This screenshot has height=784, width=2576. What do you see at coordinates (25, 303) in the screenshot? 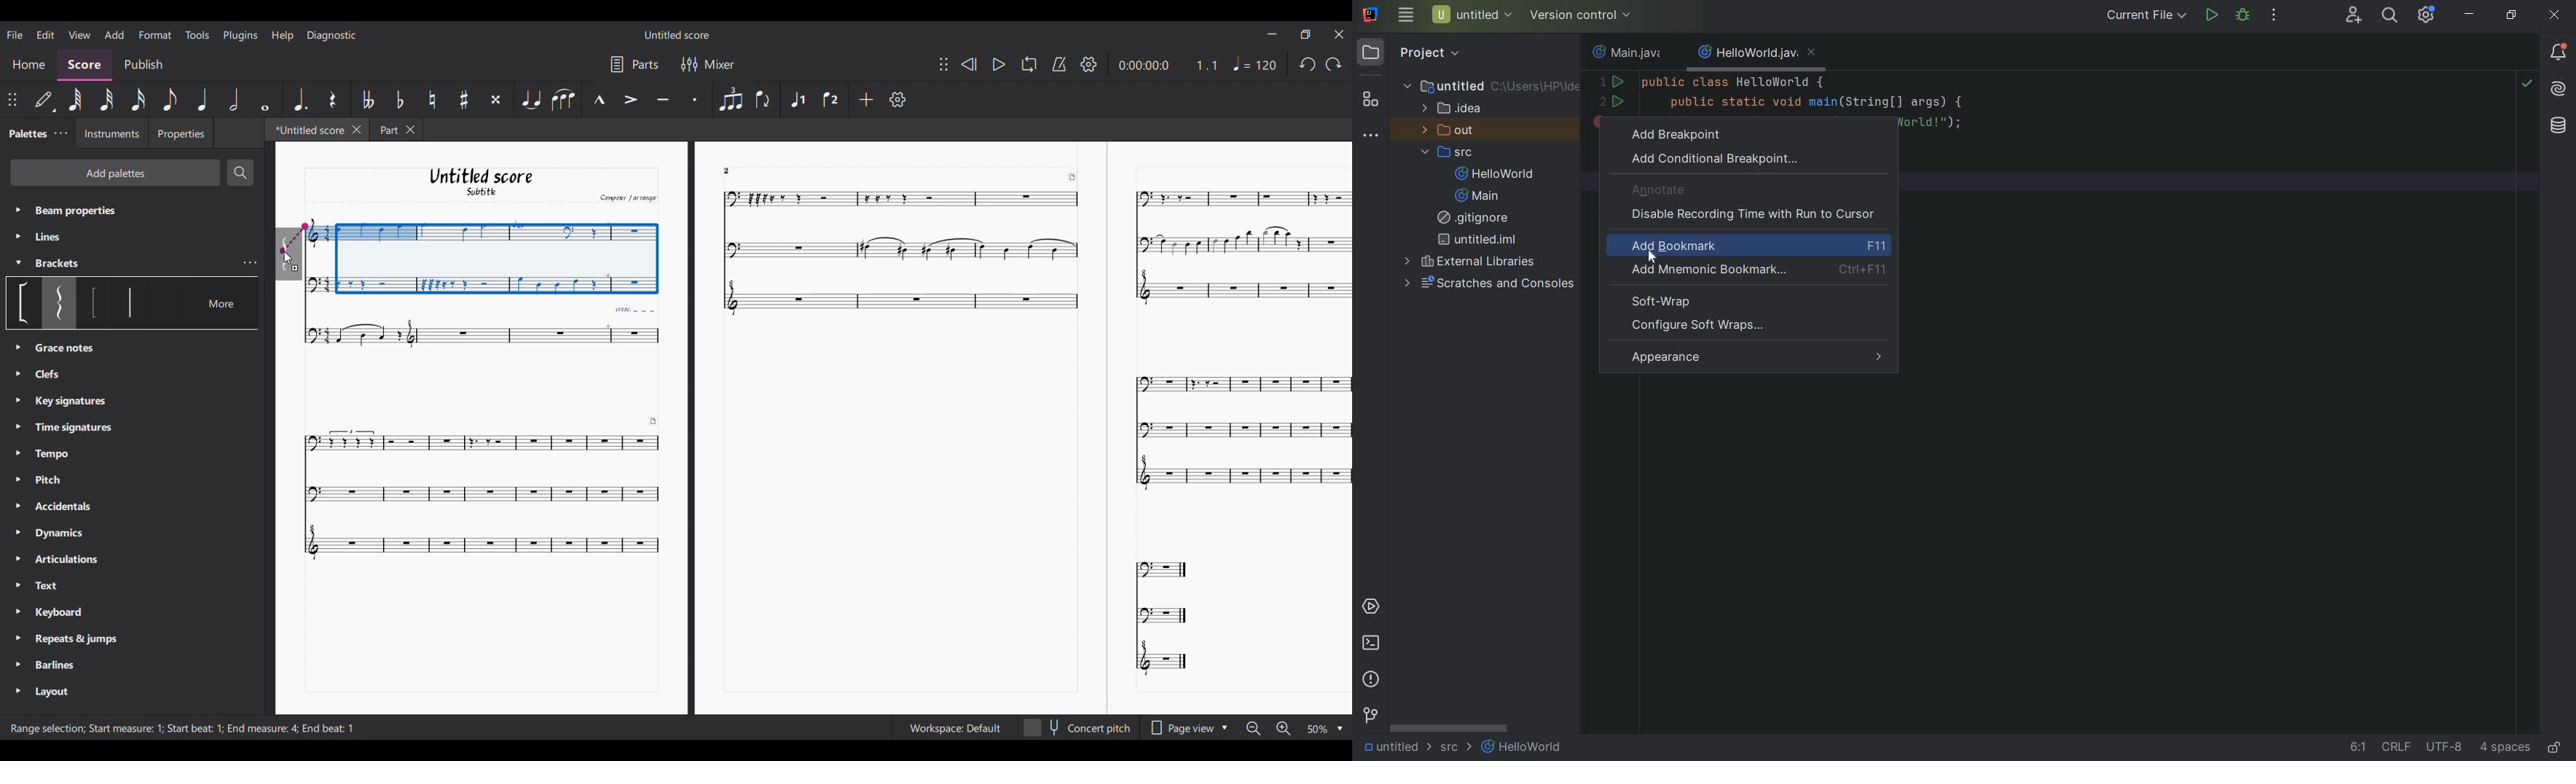
I see `Option under bracket section` at bounding box center [25, 303].